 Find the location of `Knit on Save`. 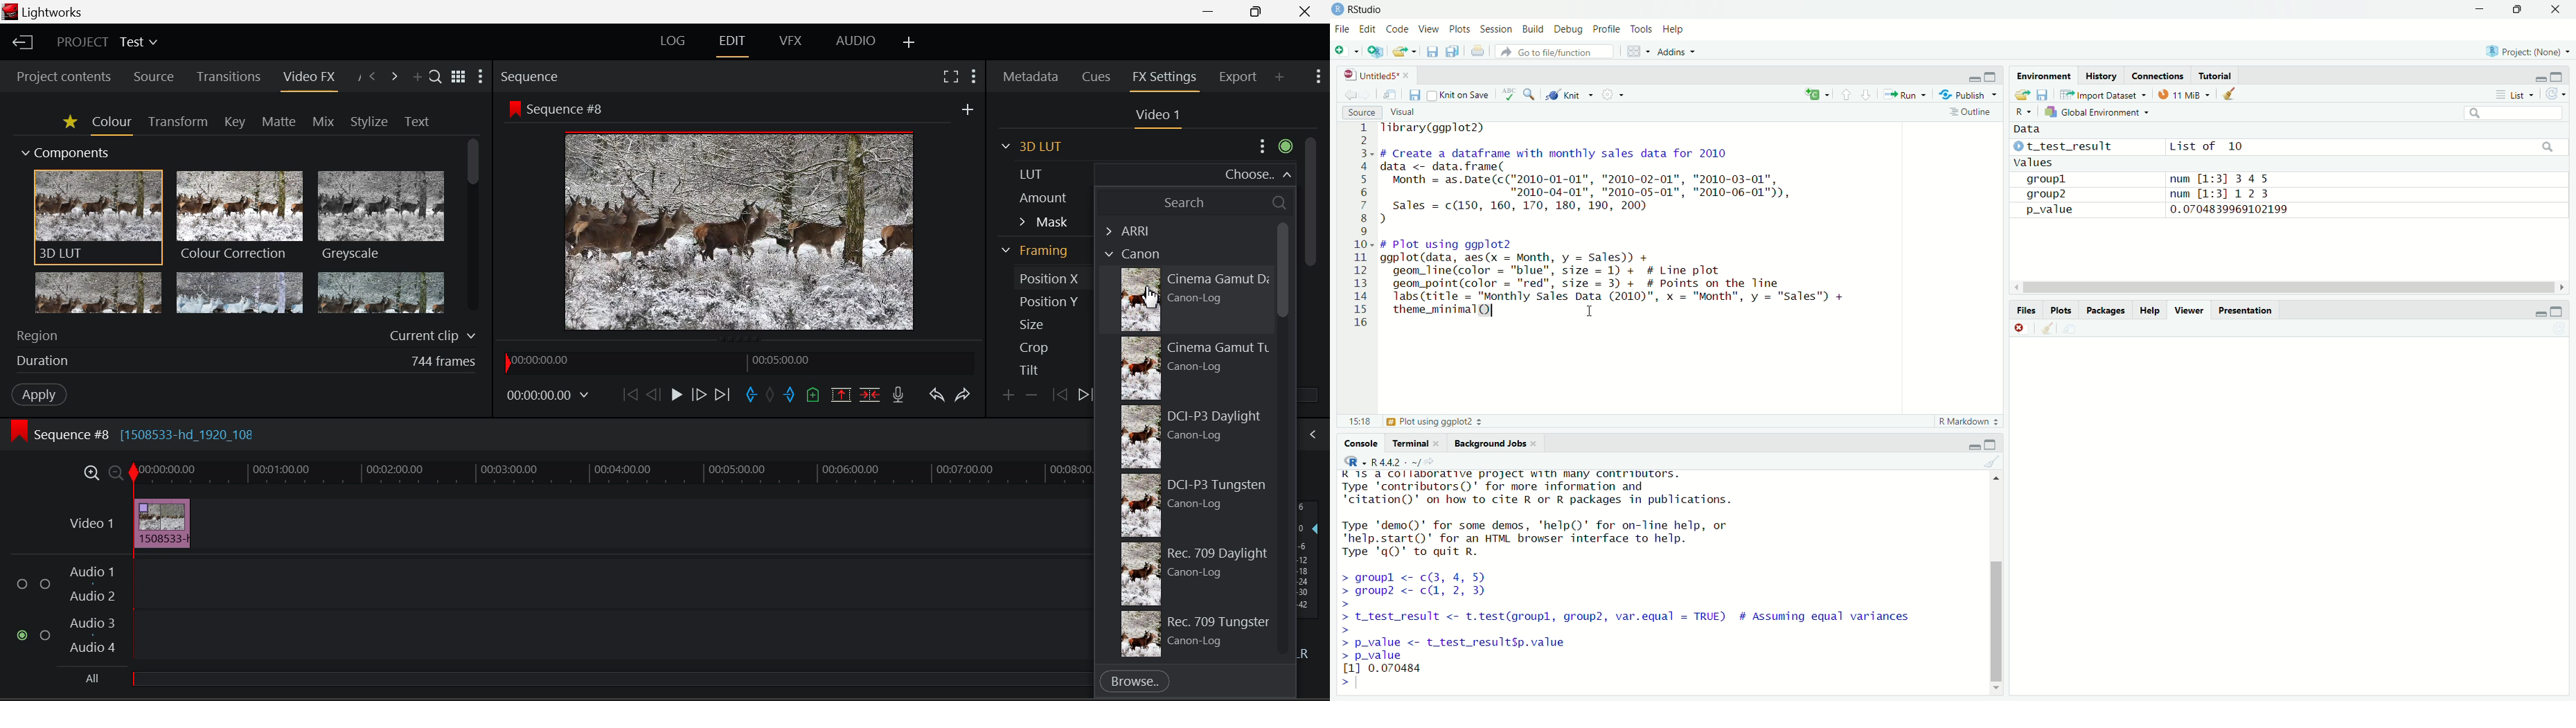

Knit on Save is located at coordinates (1460, 94).